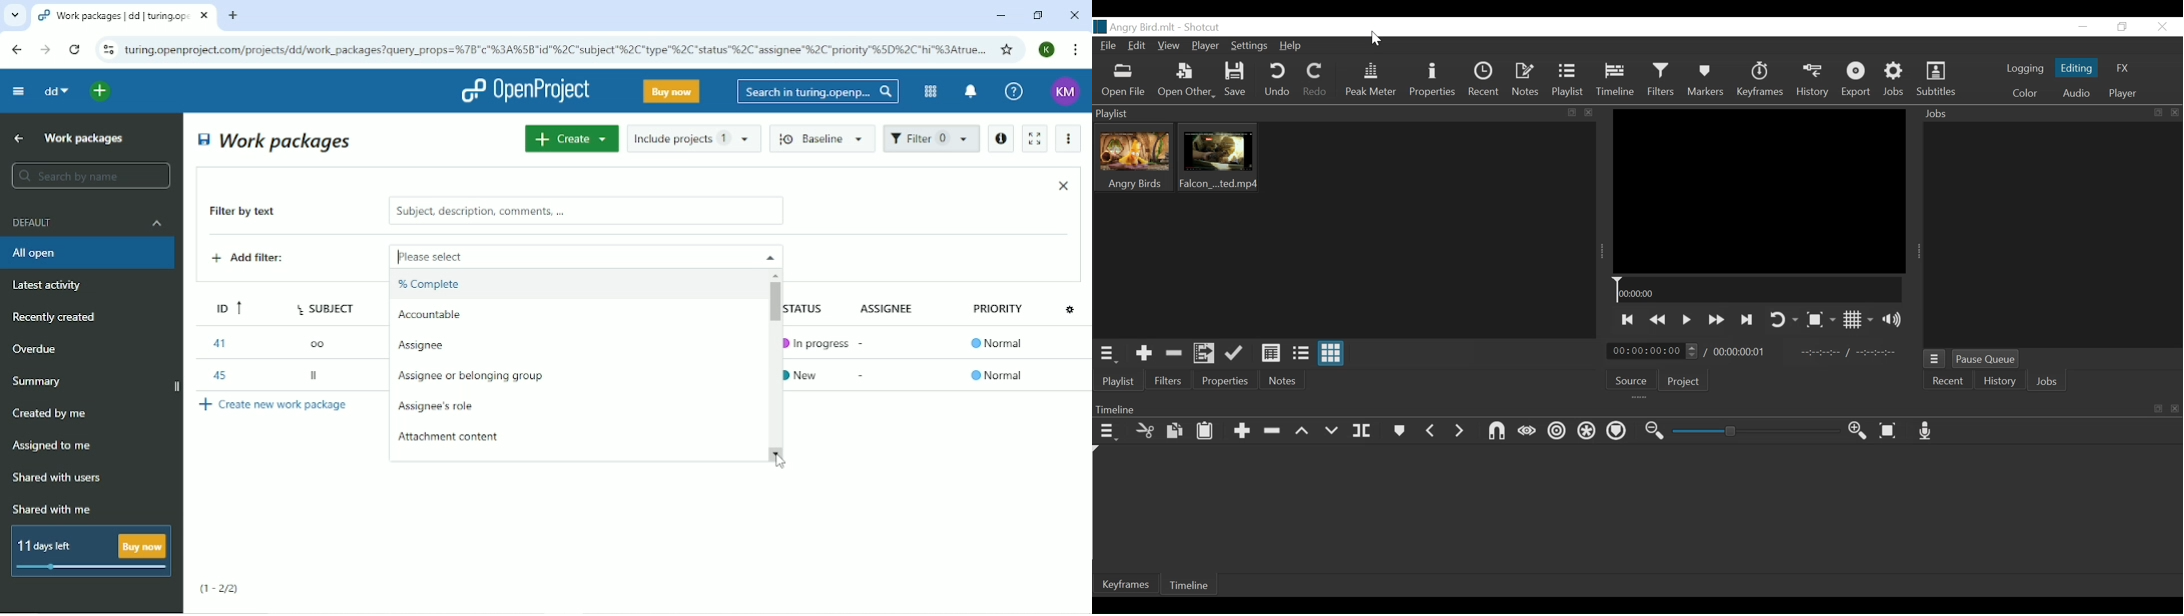  What do you see at coordinates (1618, 432) in the screenshot?
I see `Ripple markers` at bounding box center [1618, 432].